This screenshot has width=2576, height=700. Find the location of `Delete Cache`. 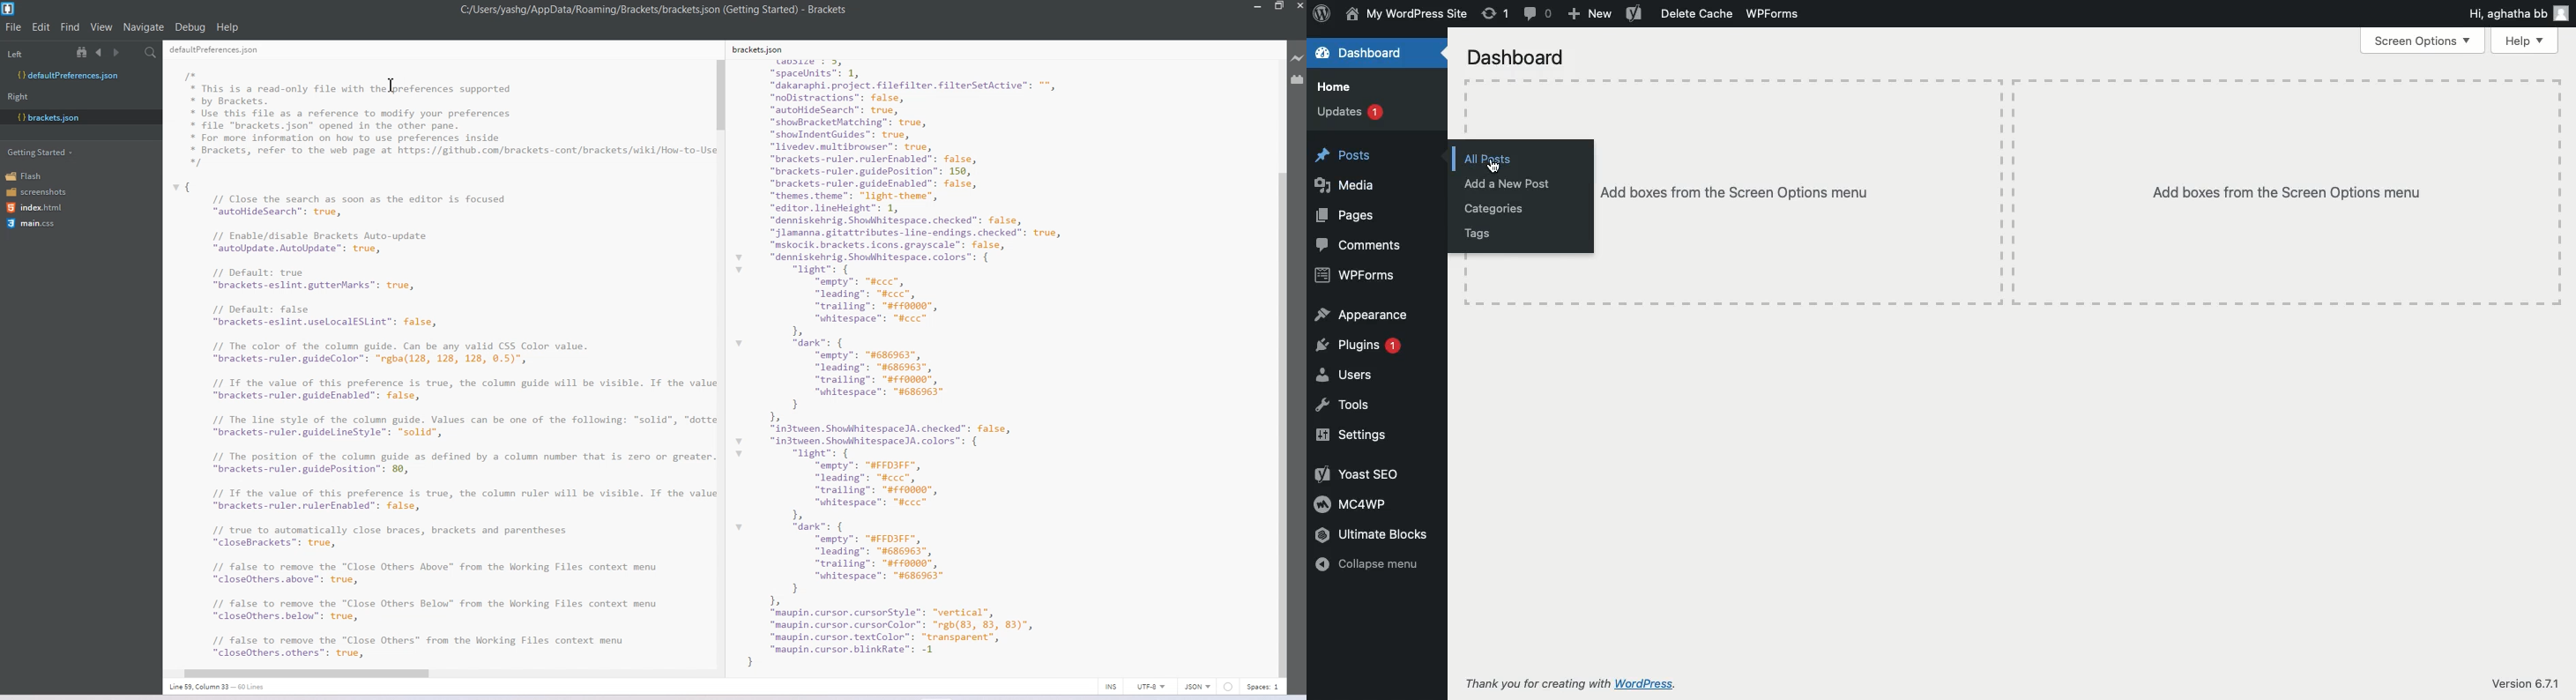

Delete Cache is located at coordinates (1680, 14).